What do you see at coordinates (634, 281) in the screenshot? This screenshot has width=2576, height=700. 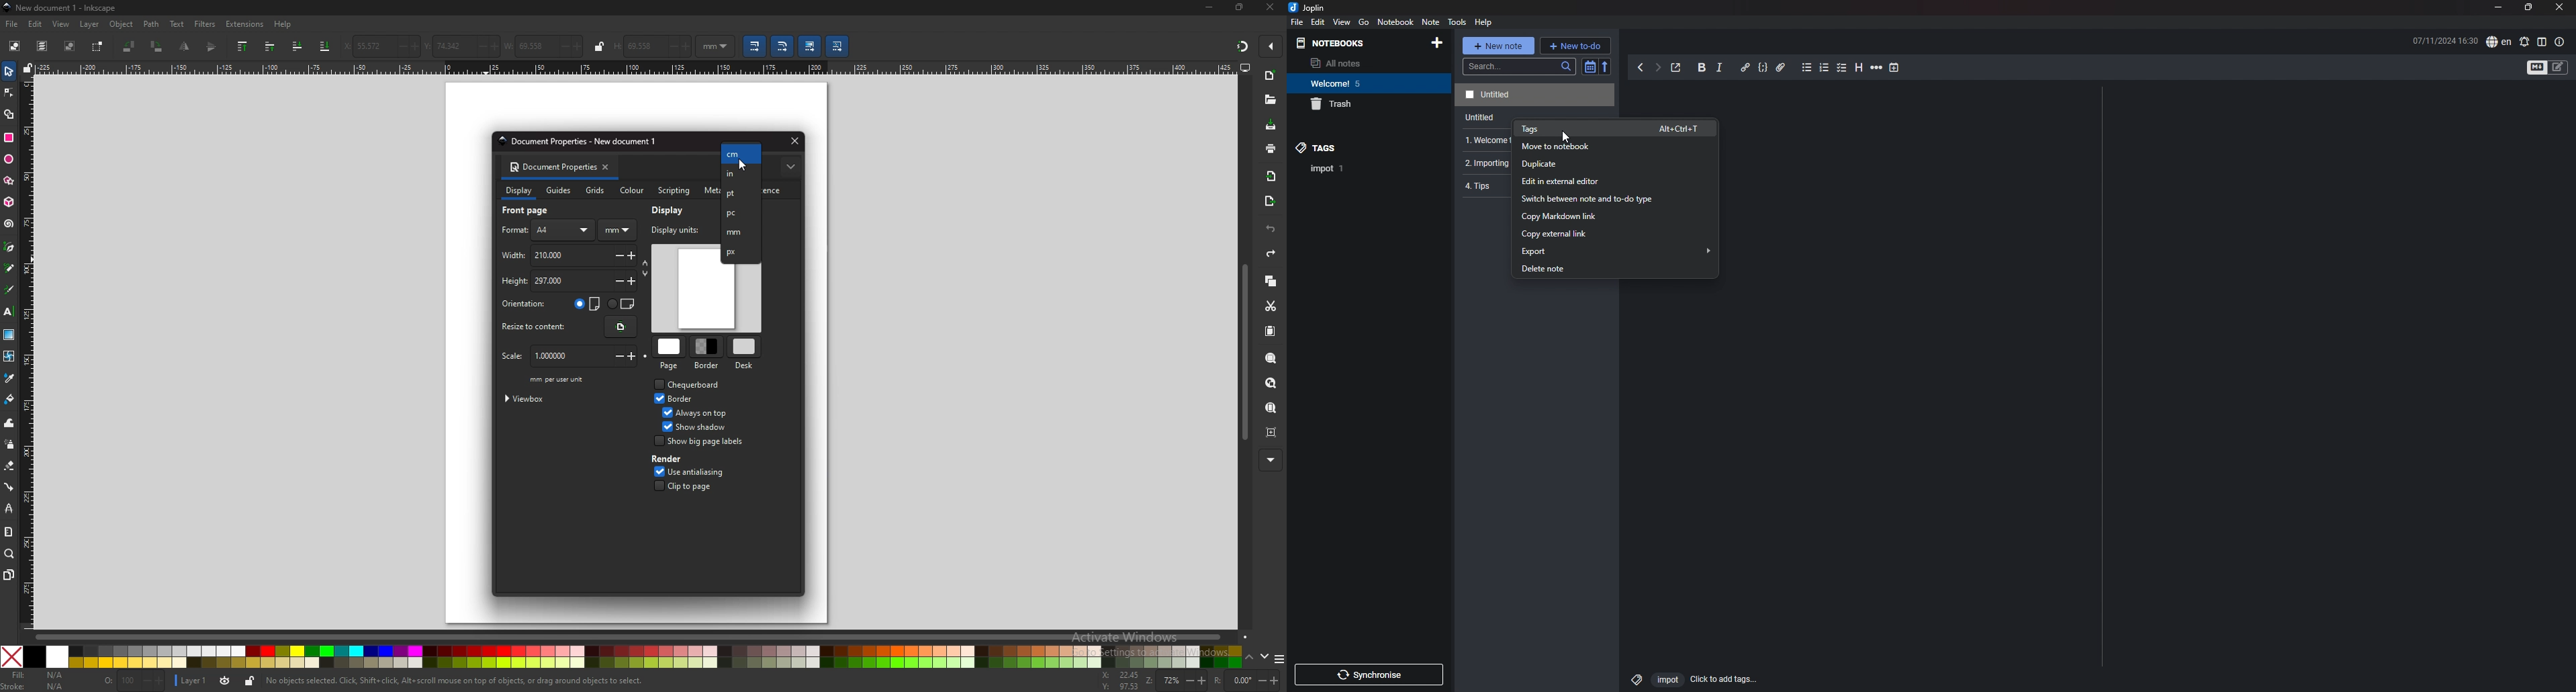 I see `+` at bounding box center [634, 281].